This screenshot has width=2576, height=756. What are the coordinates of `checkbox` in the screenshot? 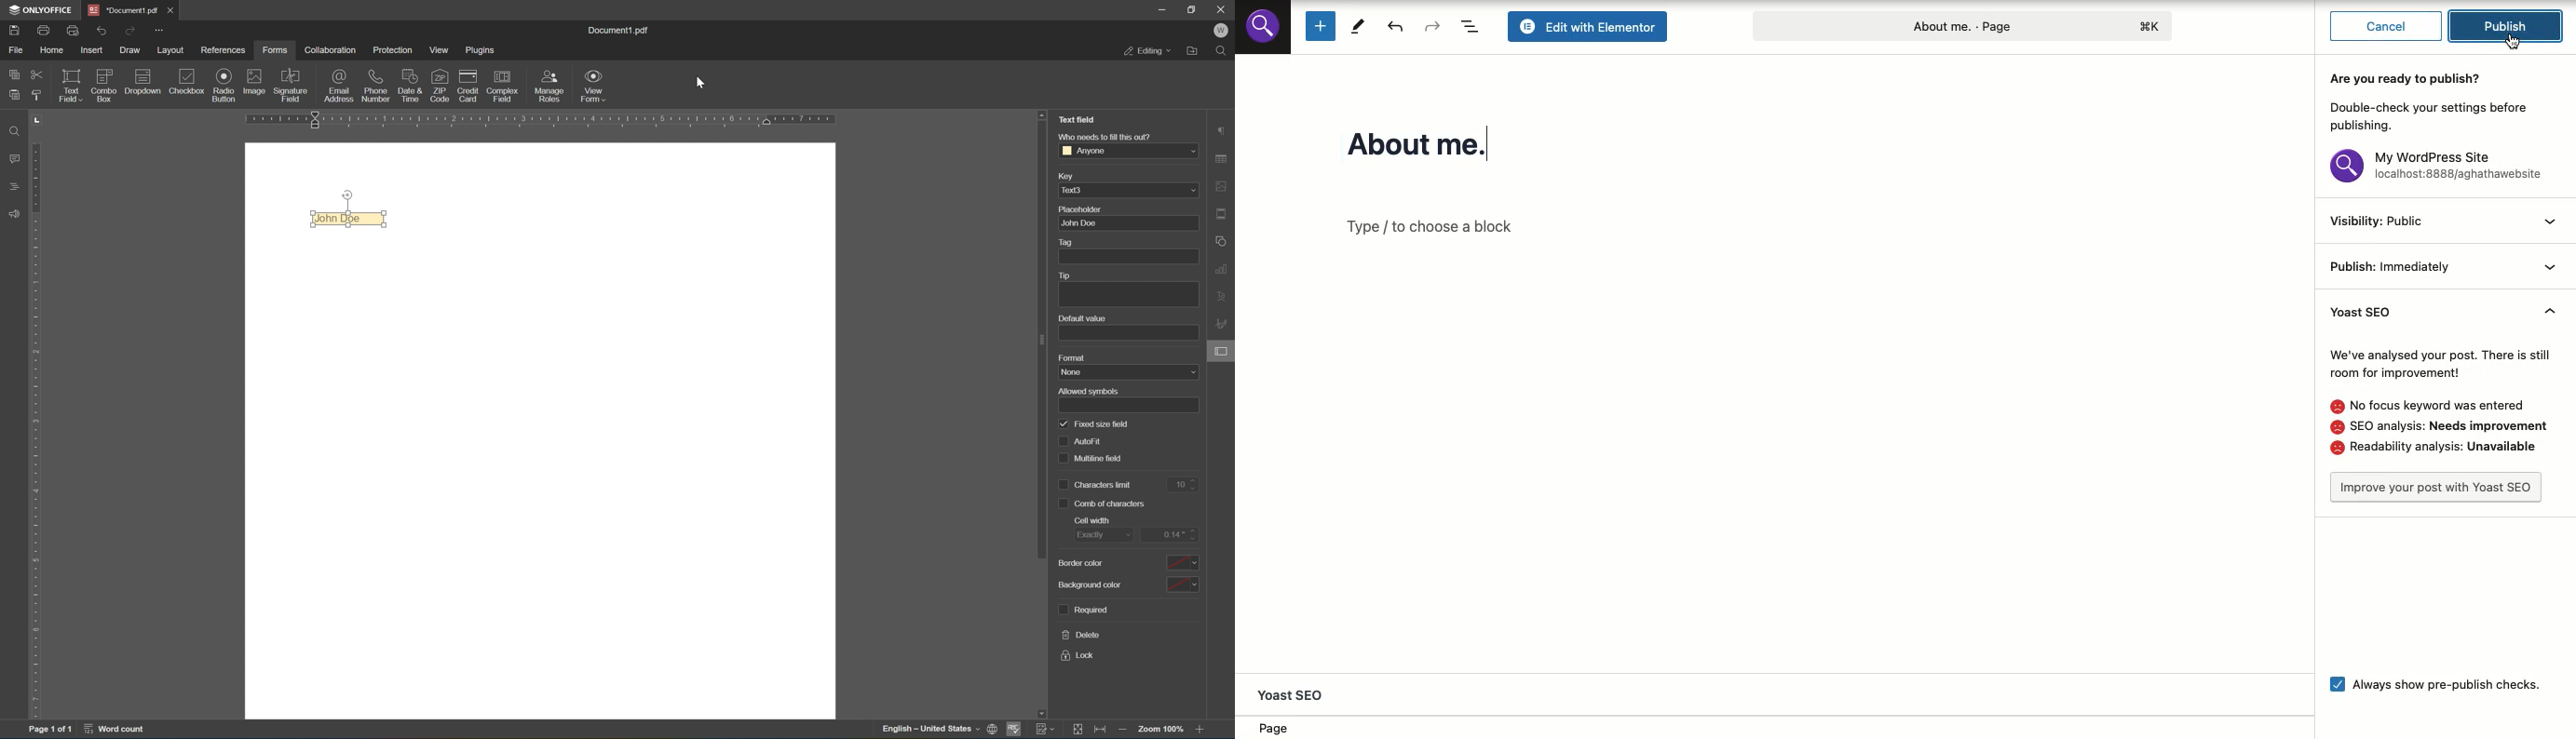 It's located at (189, 80).